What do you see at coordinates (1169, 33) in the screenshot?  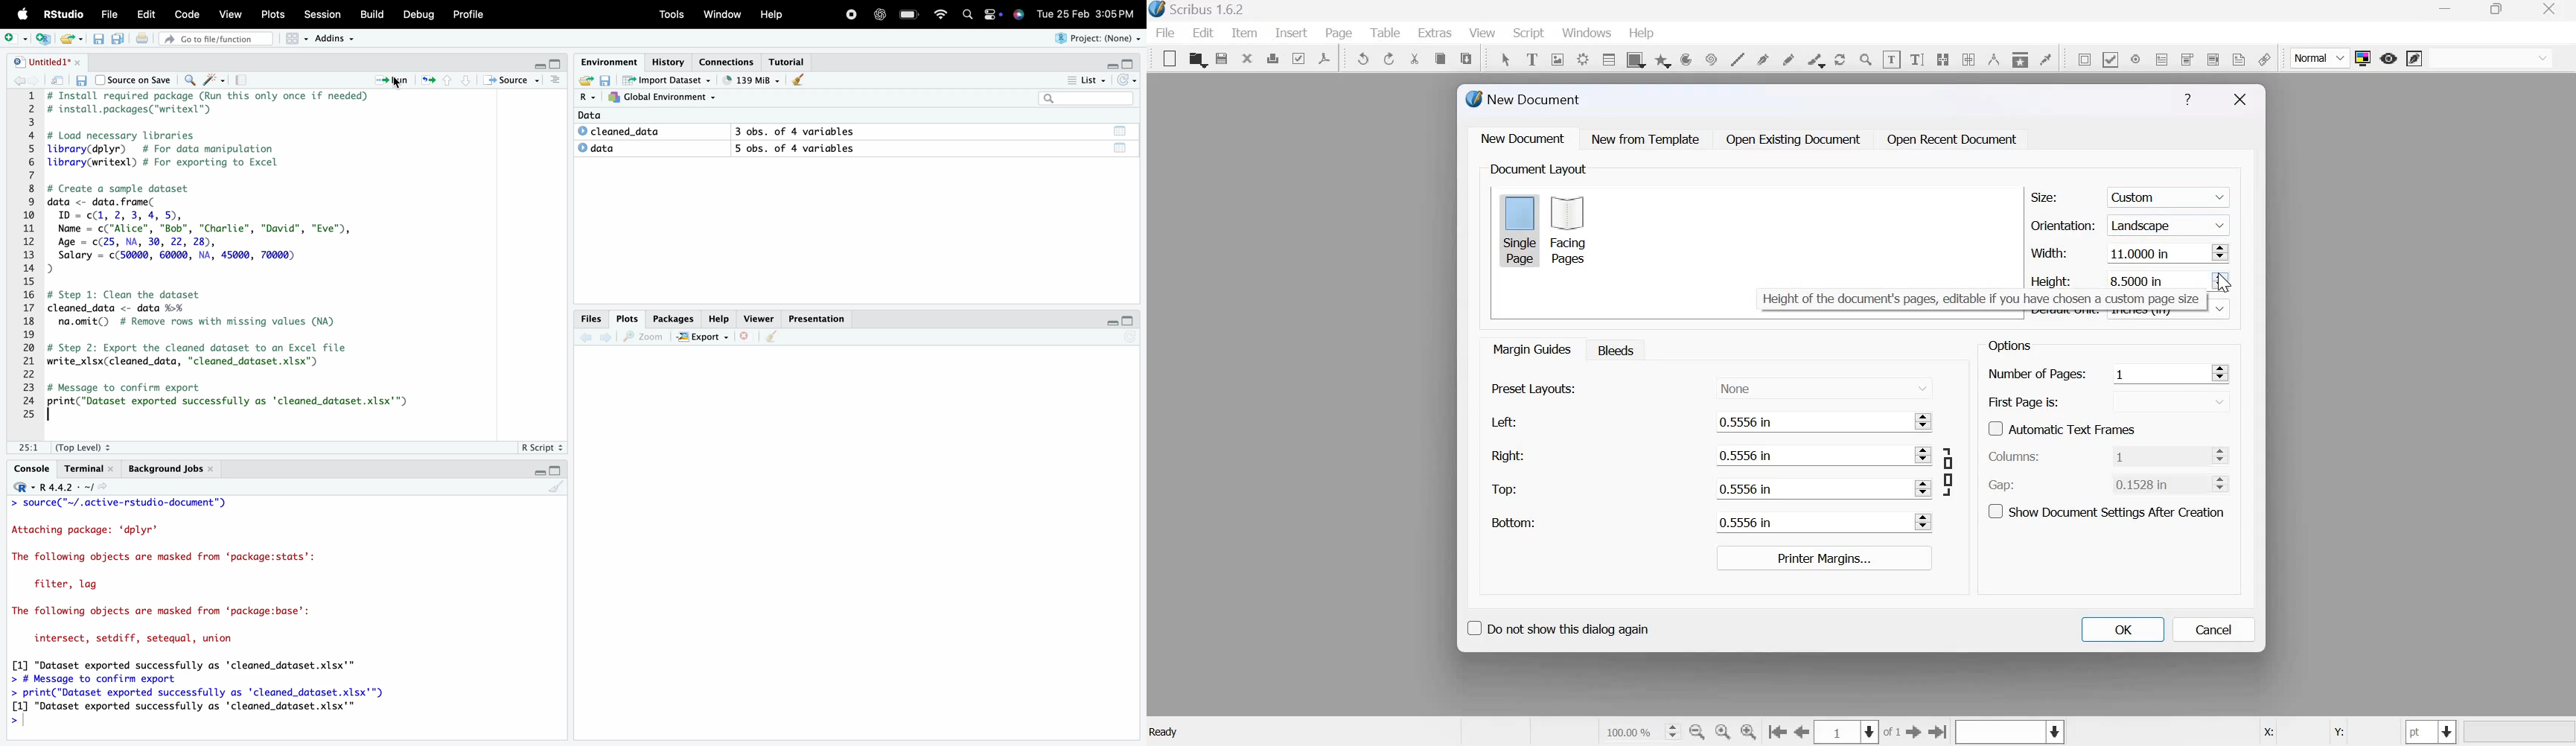 I see `File` at bounding box center [1169, 33].